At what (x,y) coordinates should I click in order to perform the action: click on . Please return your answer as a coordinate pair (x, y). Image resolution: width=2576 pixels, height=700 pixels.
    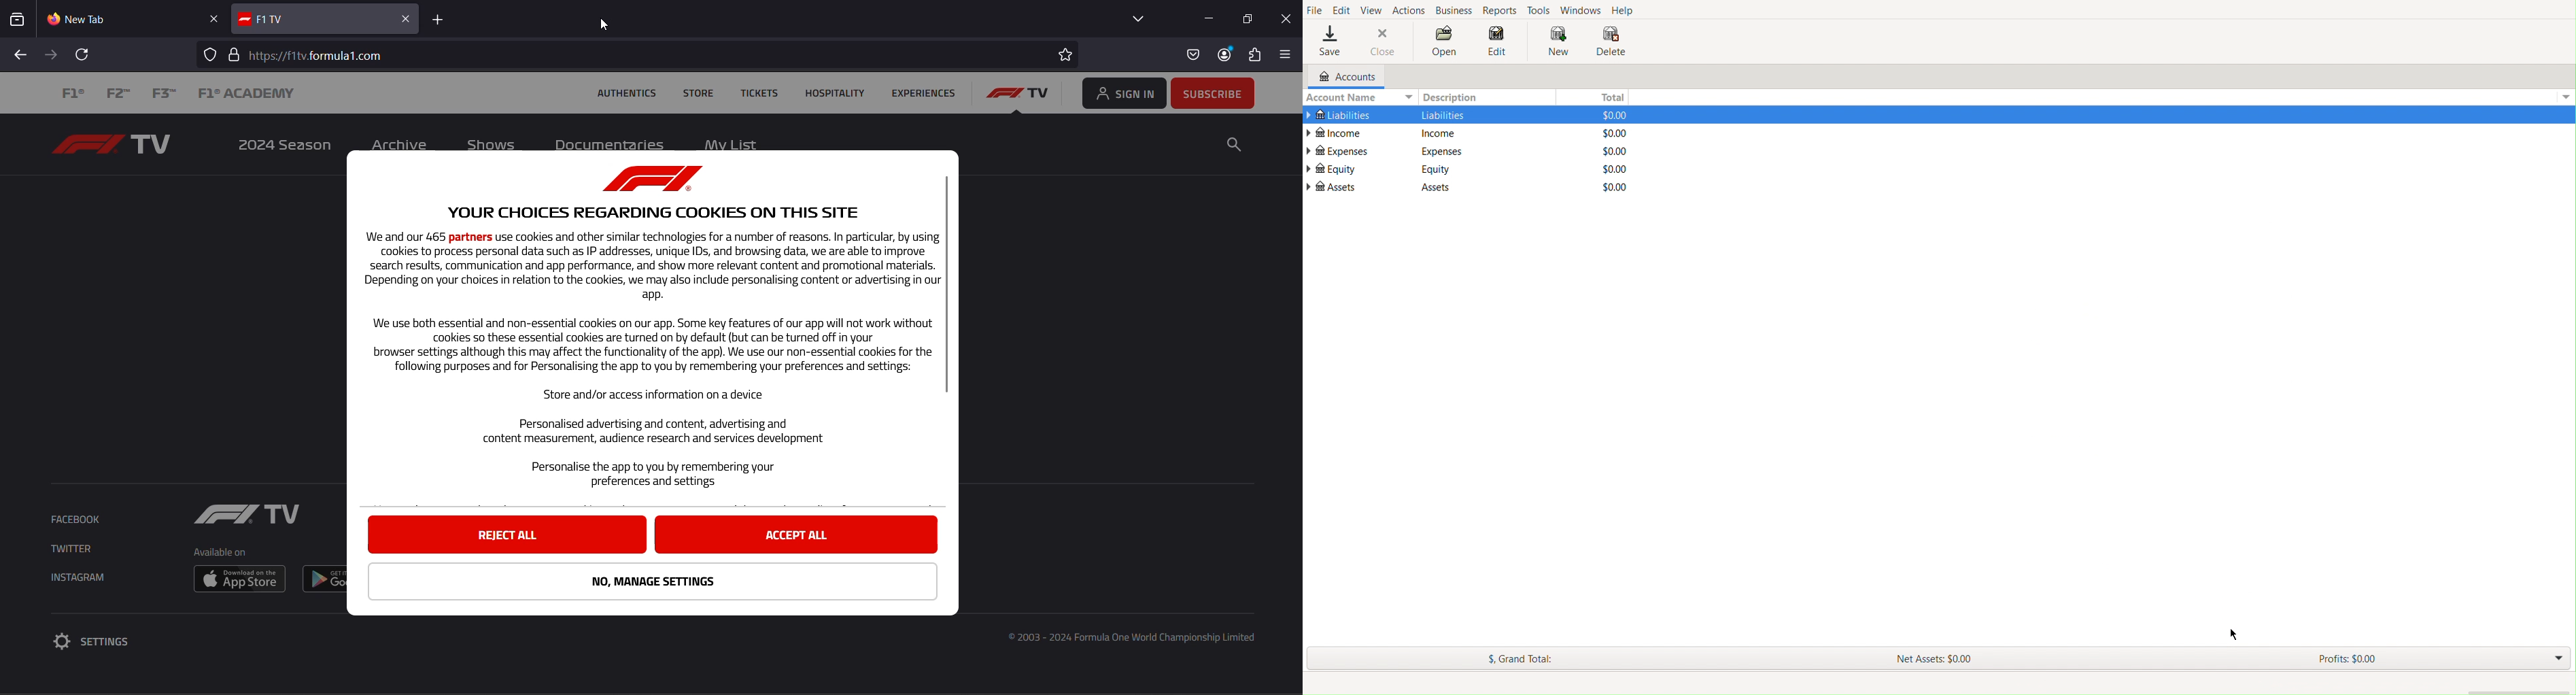
    Looking at the image, I should click on (165, 92).